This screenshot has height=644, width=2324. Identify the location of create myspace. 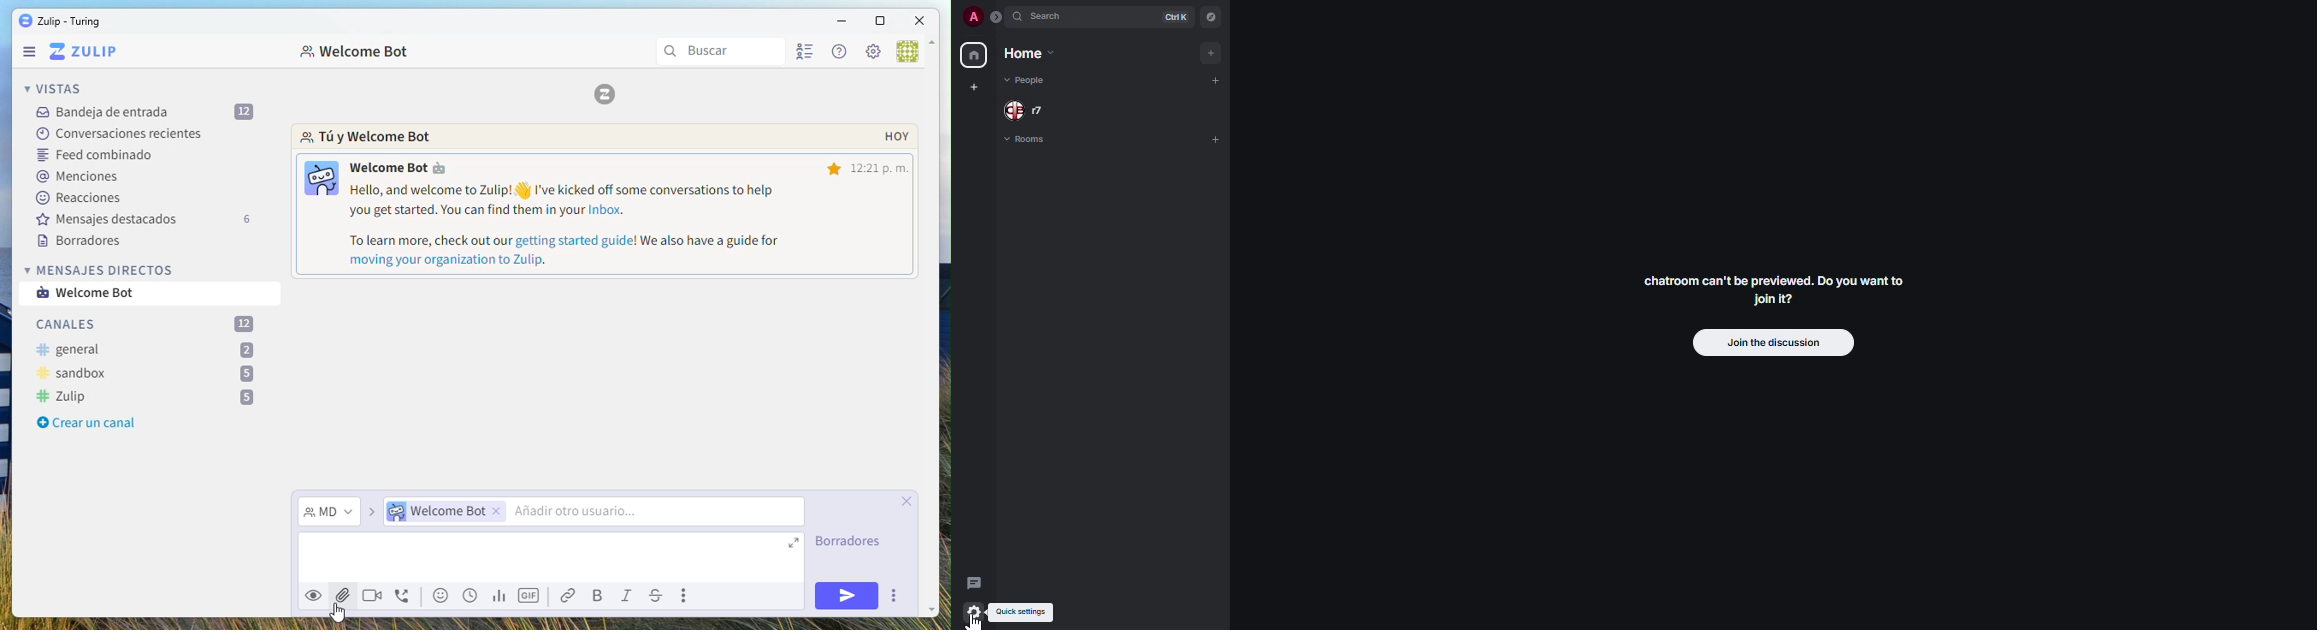
(976, 86).